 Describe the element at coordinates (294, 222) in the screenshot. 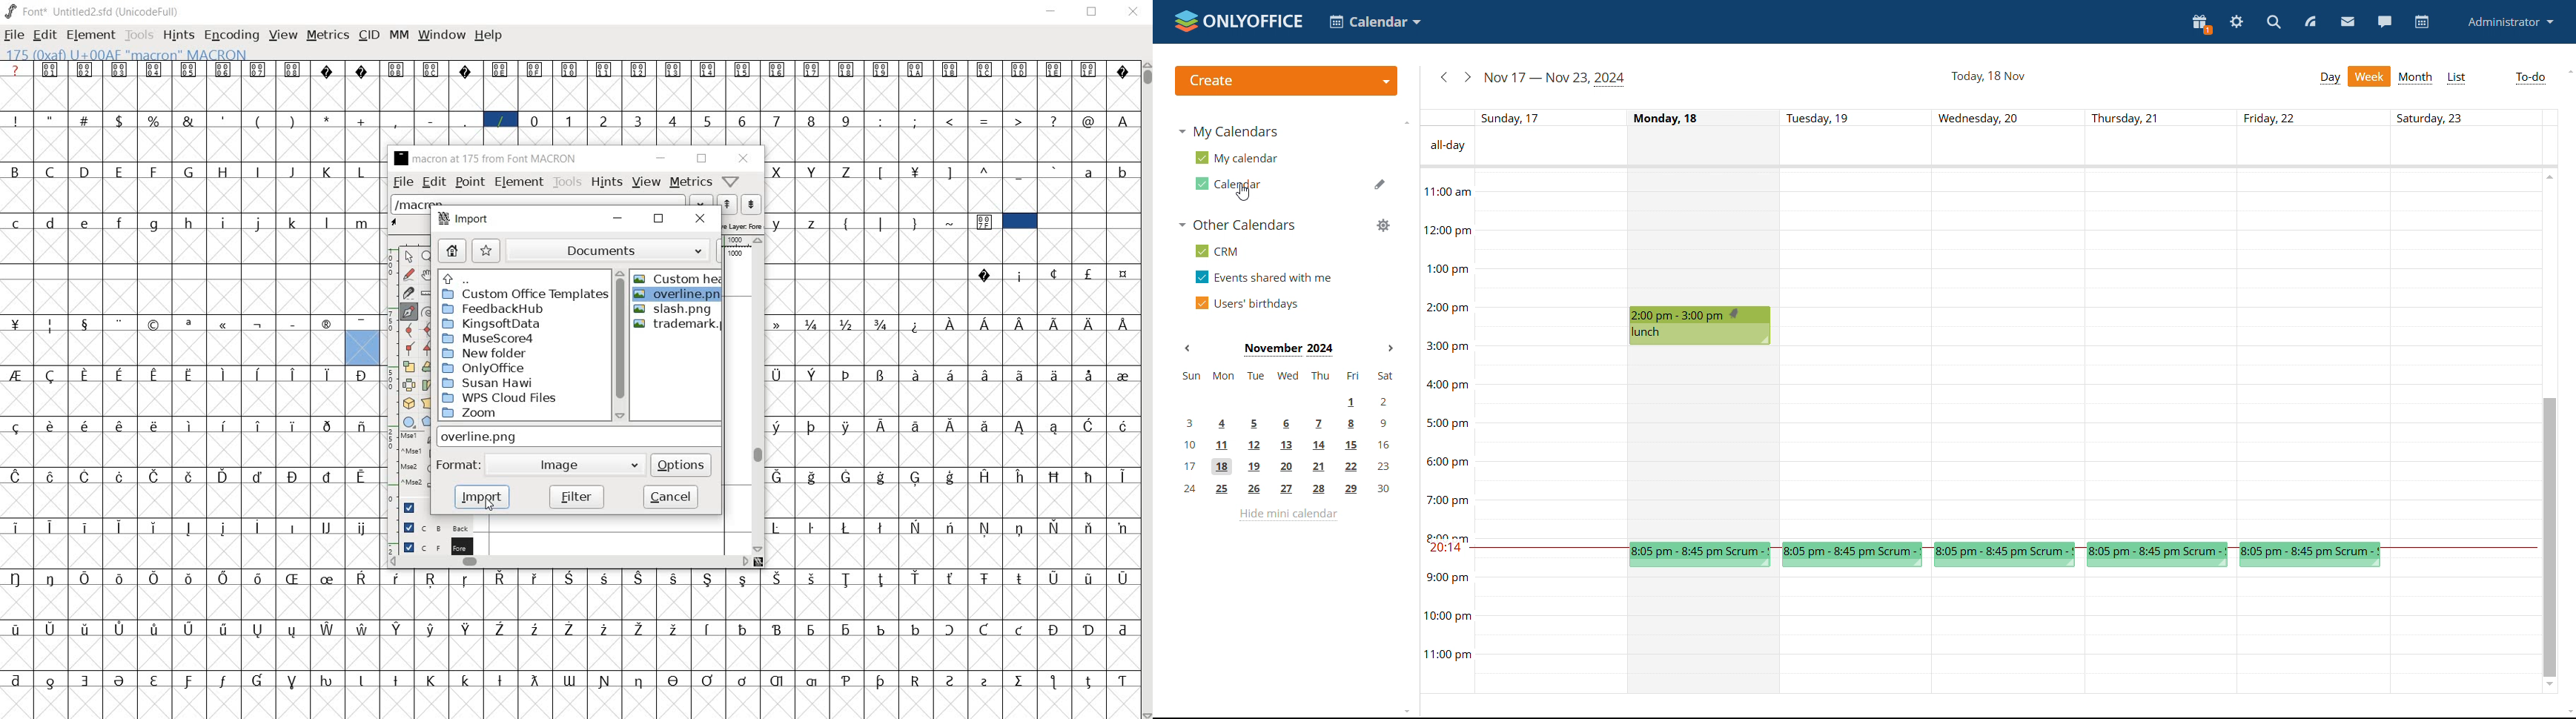

I see `k` at that location.